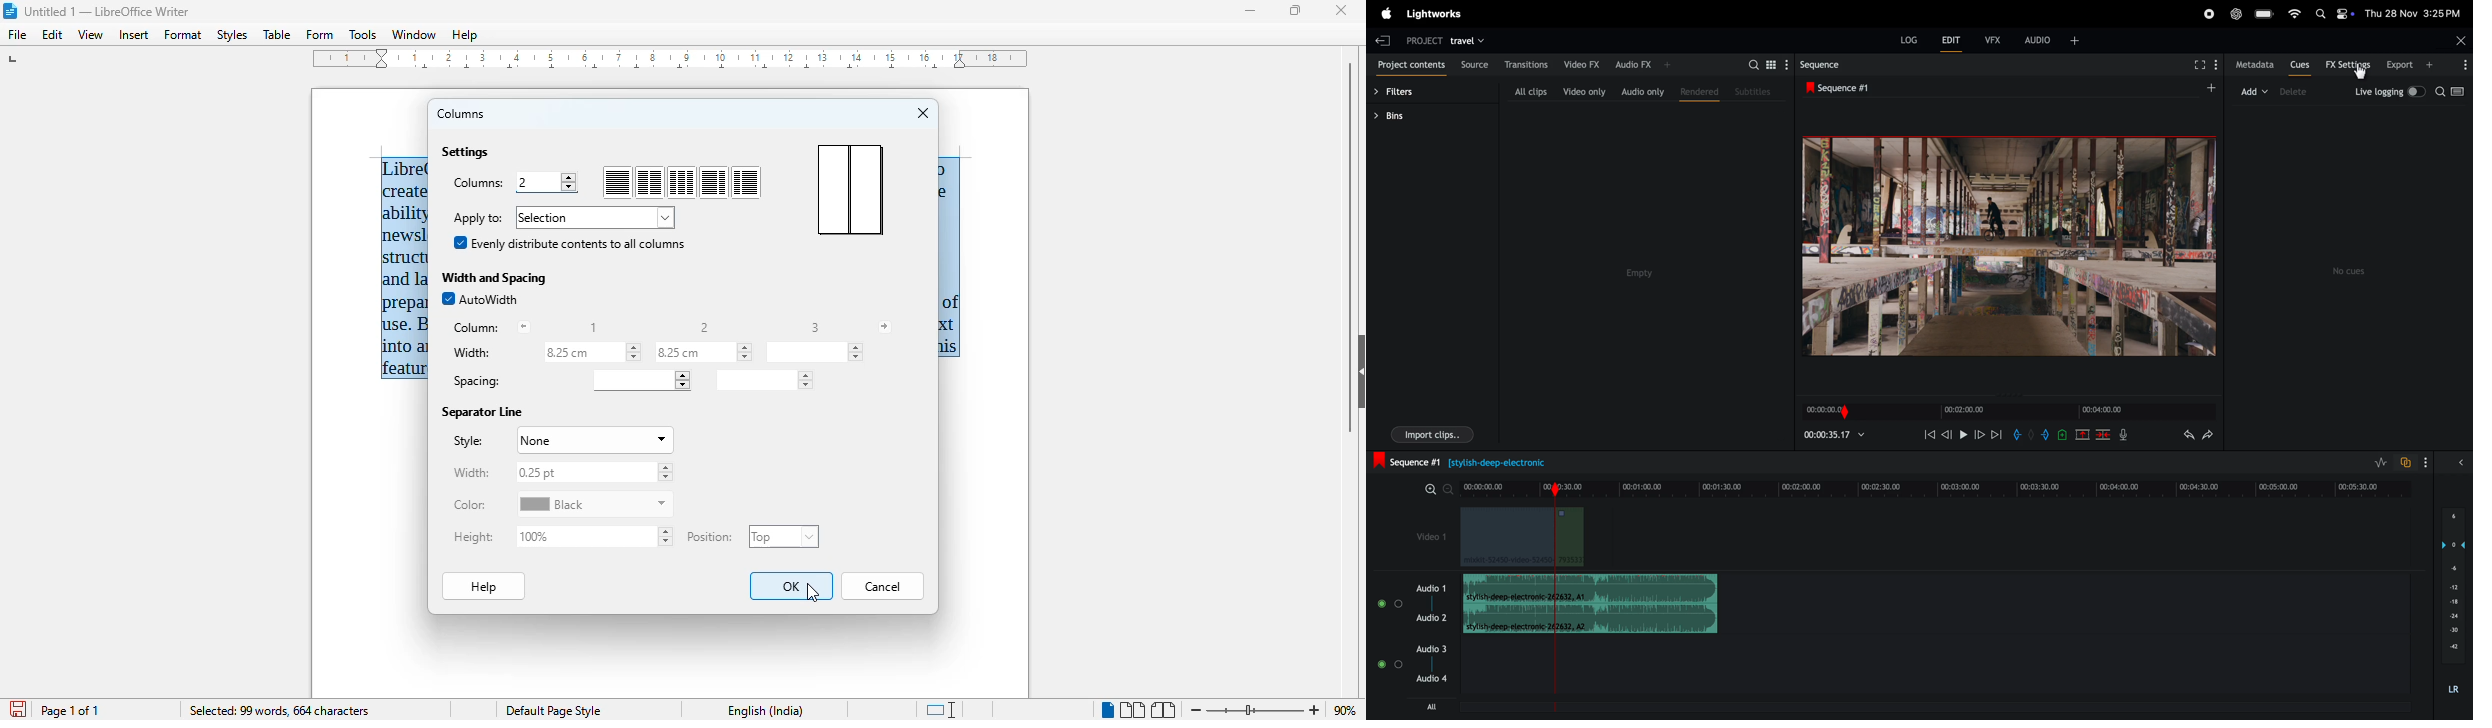  I want to click on video 1, so click(1423, 534).